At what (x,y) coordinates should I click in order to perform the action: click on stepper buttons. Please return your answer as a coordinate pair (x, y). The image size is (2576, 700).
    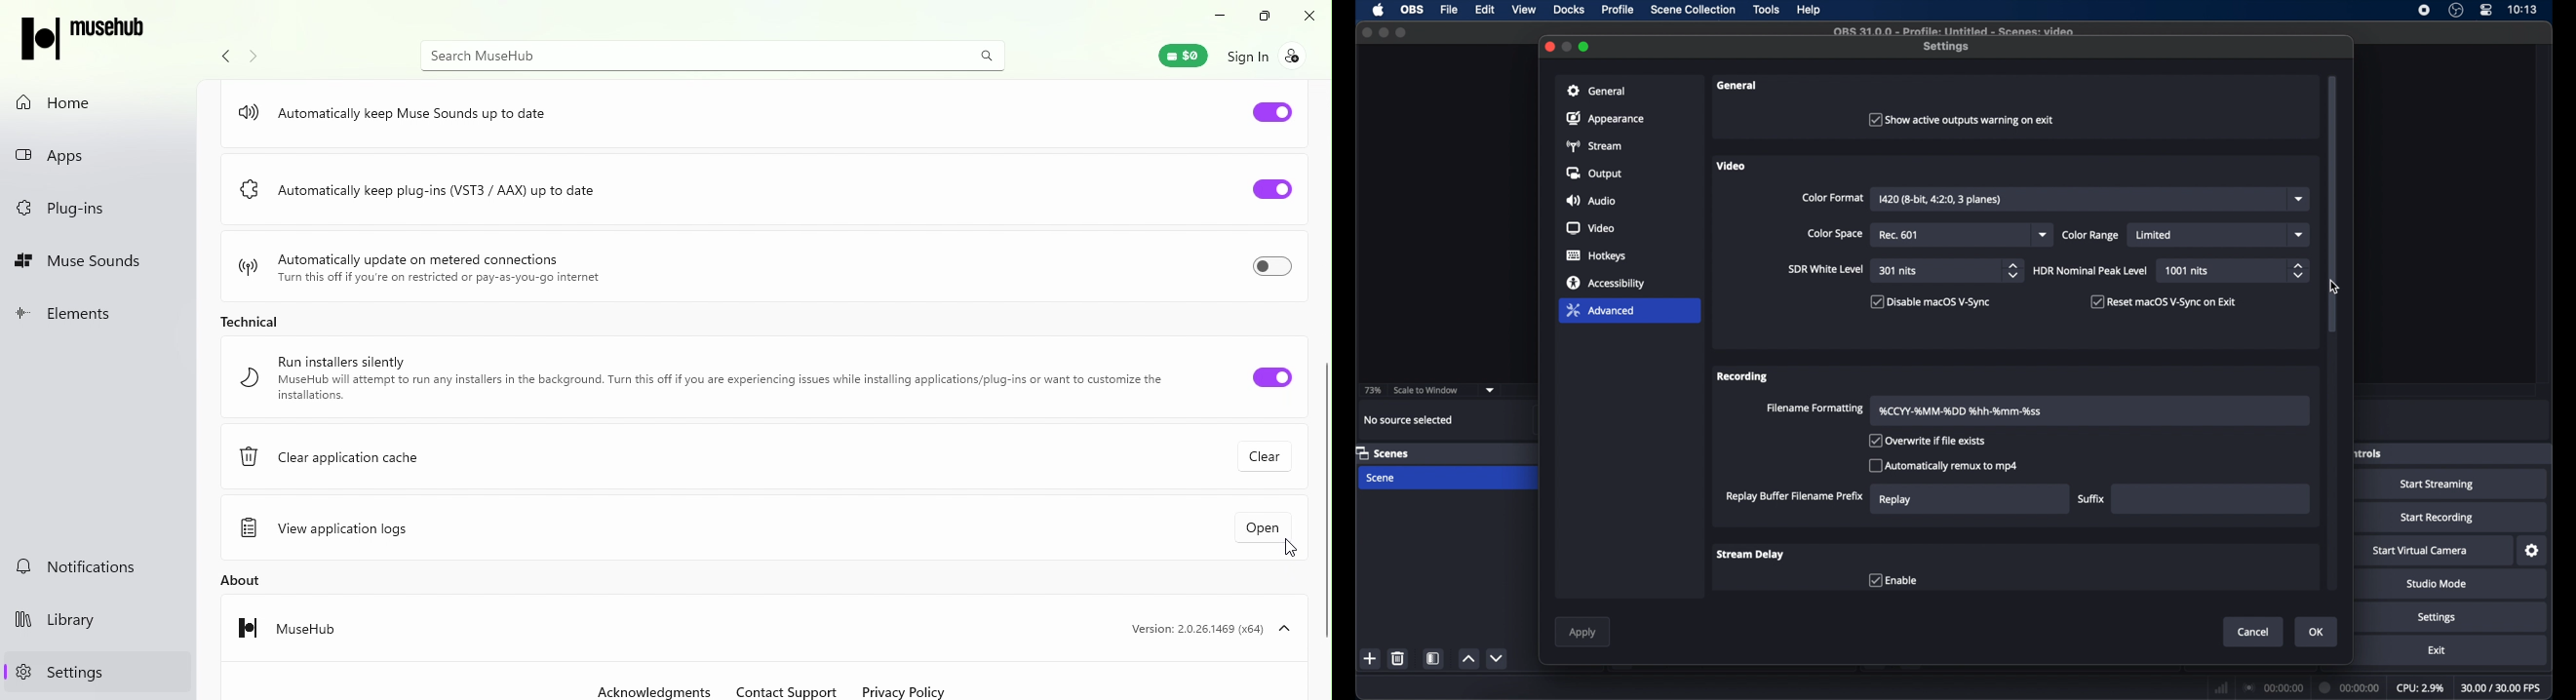
    Looking at the image, I should click on (2299, 270).